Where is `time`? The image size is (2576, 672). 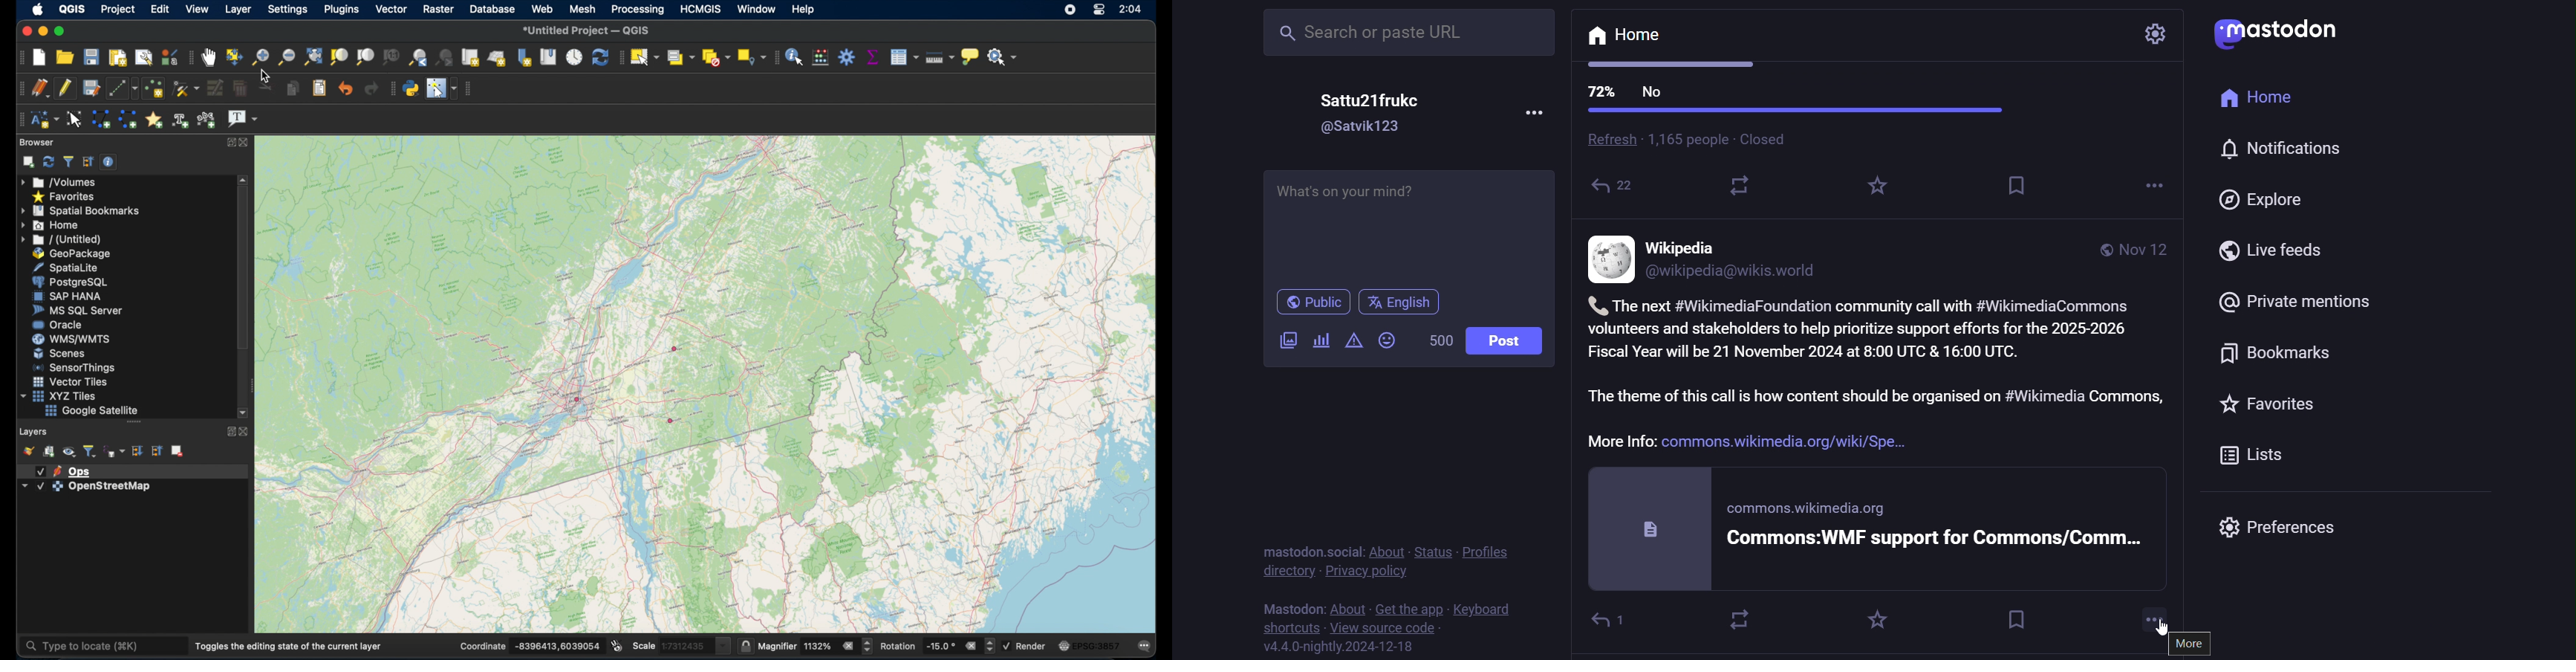
time is located at coordinates (1130, 9).